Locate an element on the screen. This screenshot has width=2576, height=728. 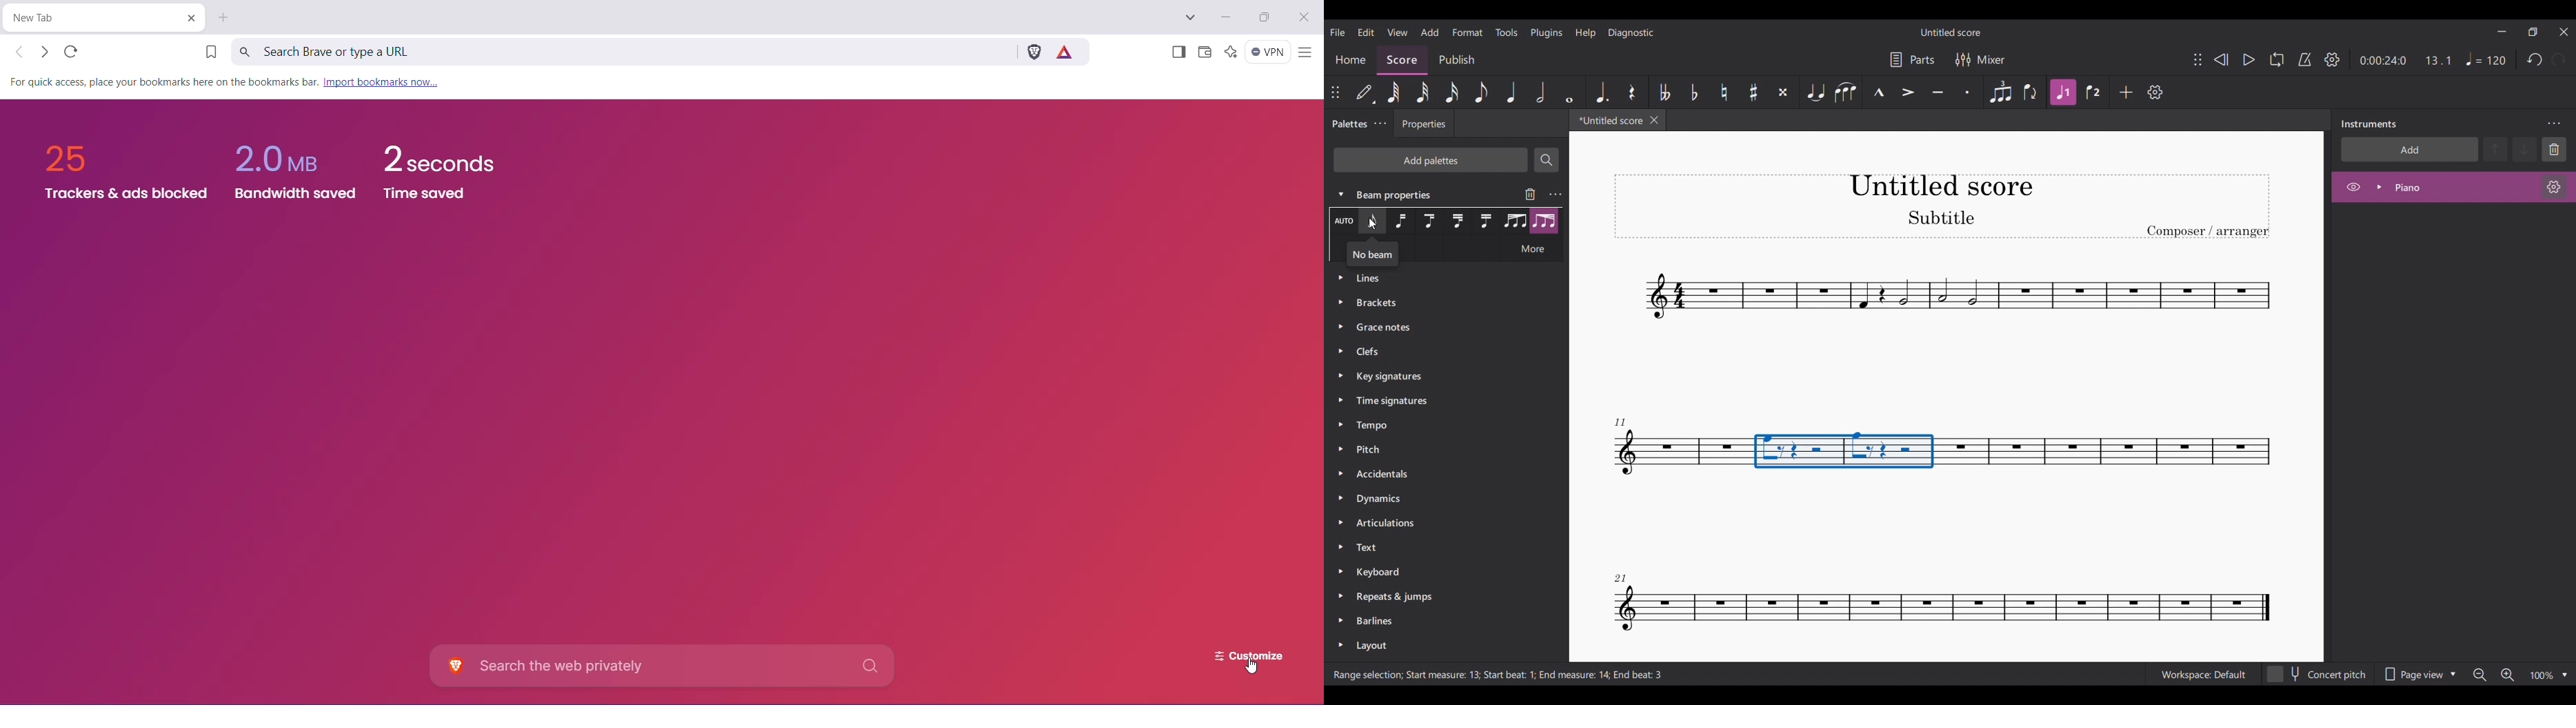
Quarter note is located at coordinates (1511, 92).